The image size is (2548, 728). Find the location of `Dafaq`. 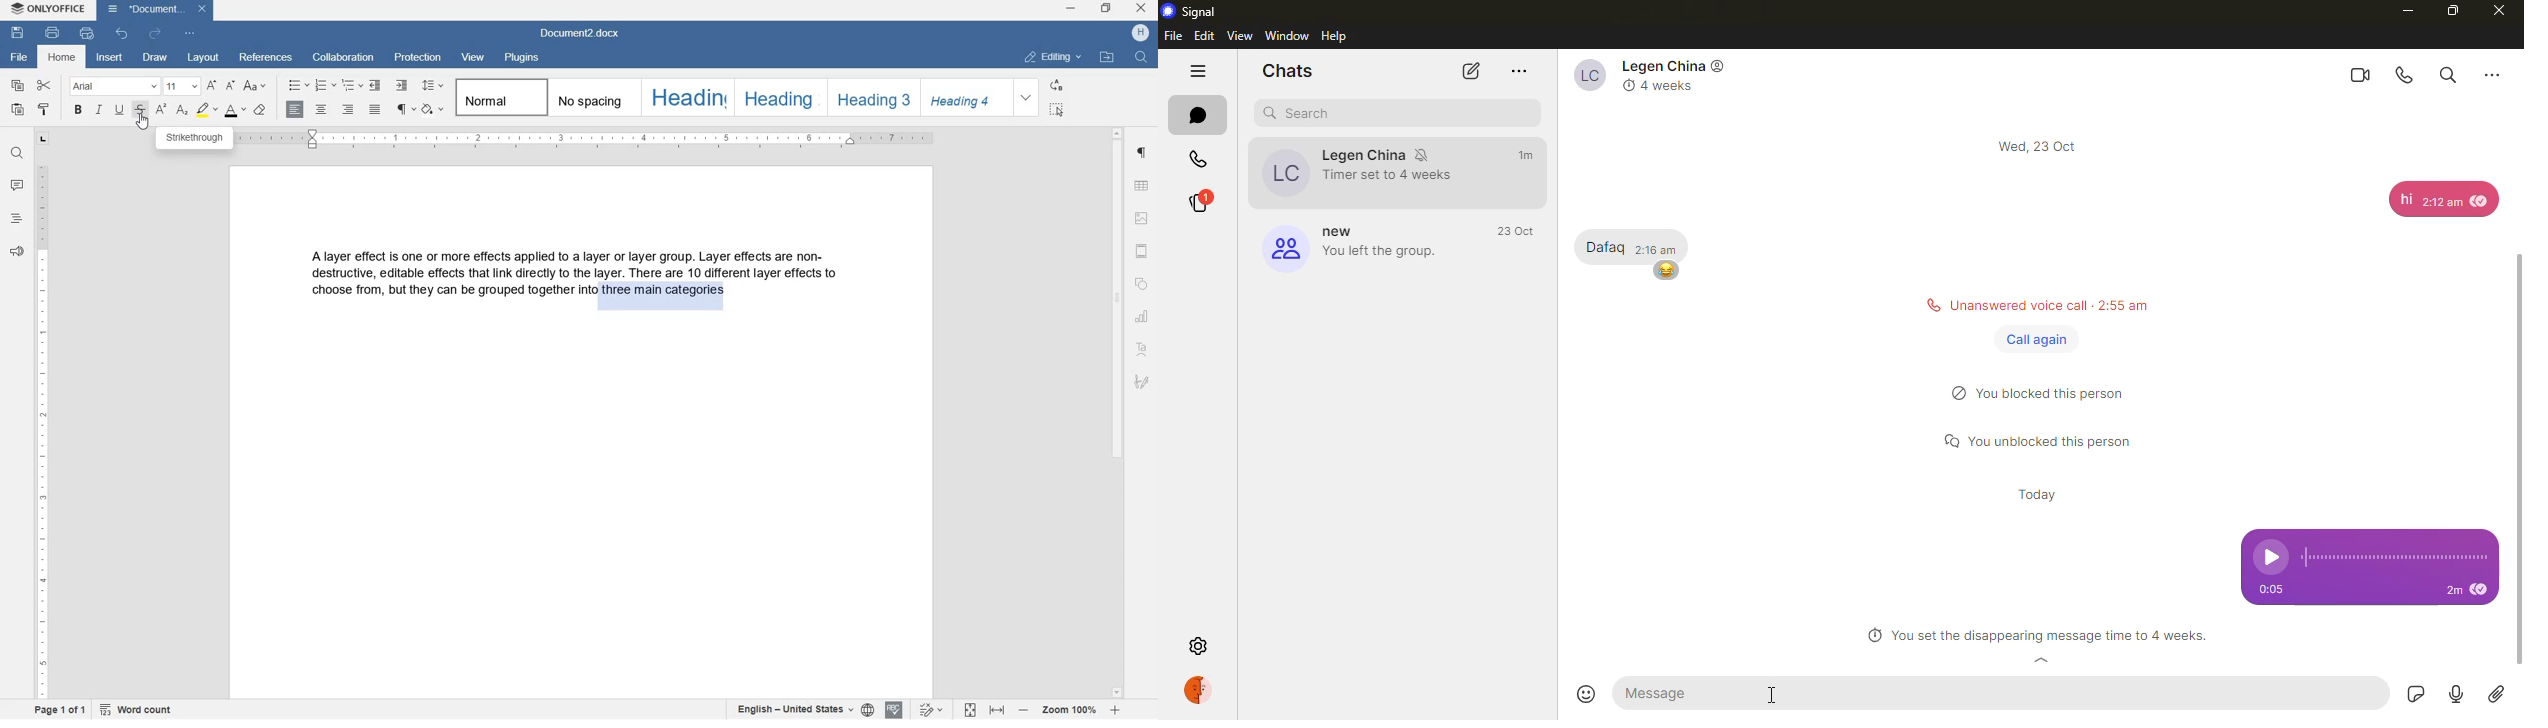

Dafaq is located at coordinates (1604, 247).